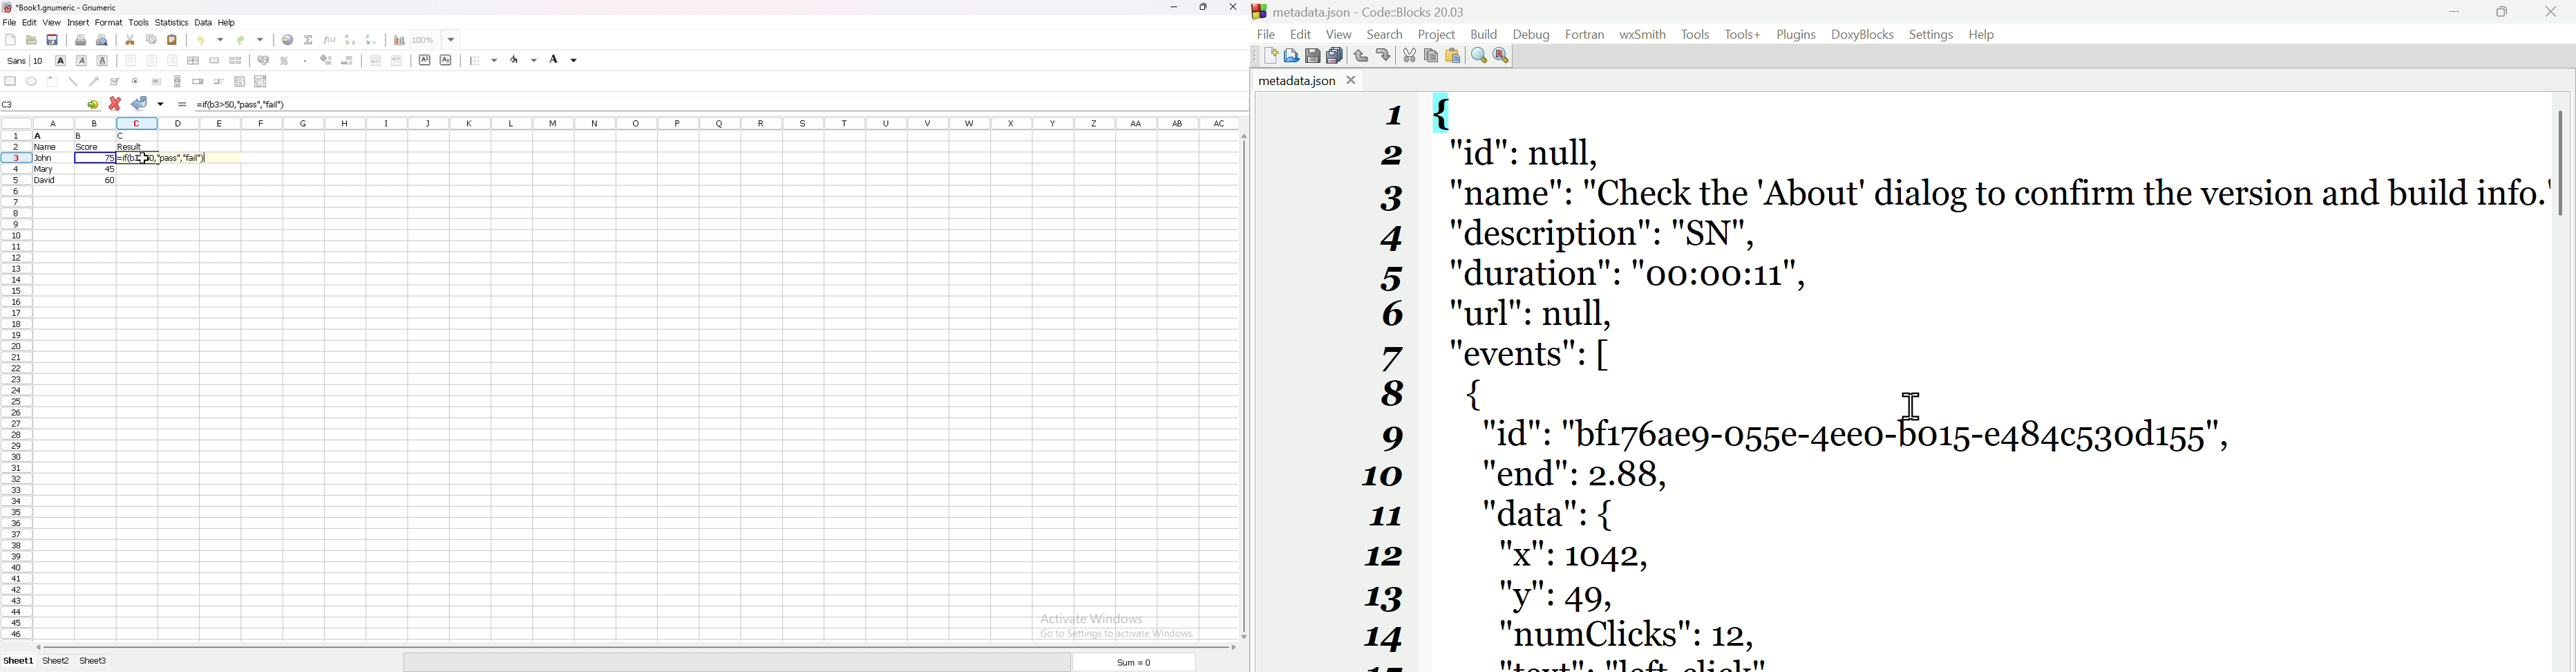 Image resolution: width=2576 pixels, height=672 pixels. I want to click on scroll, so click(178, 81).